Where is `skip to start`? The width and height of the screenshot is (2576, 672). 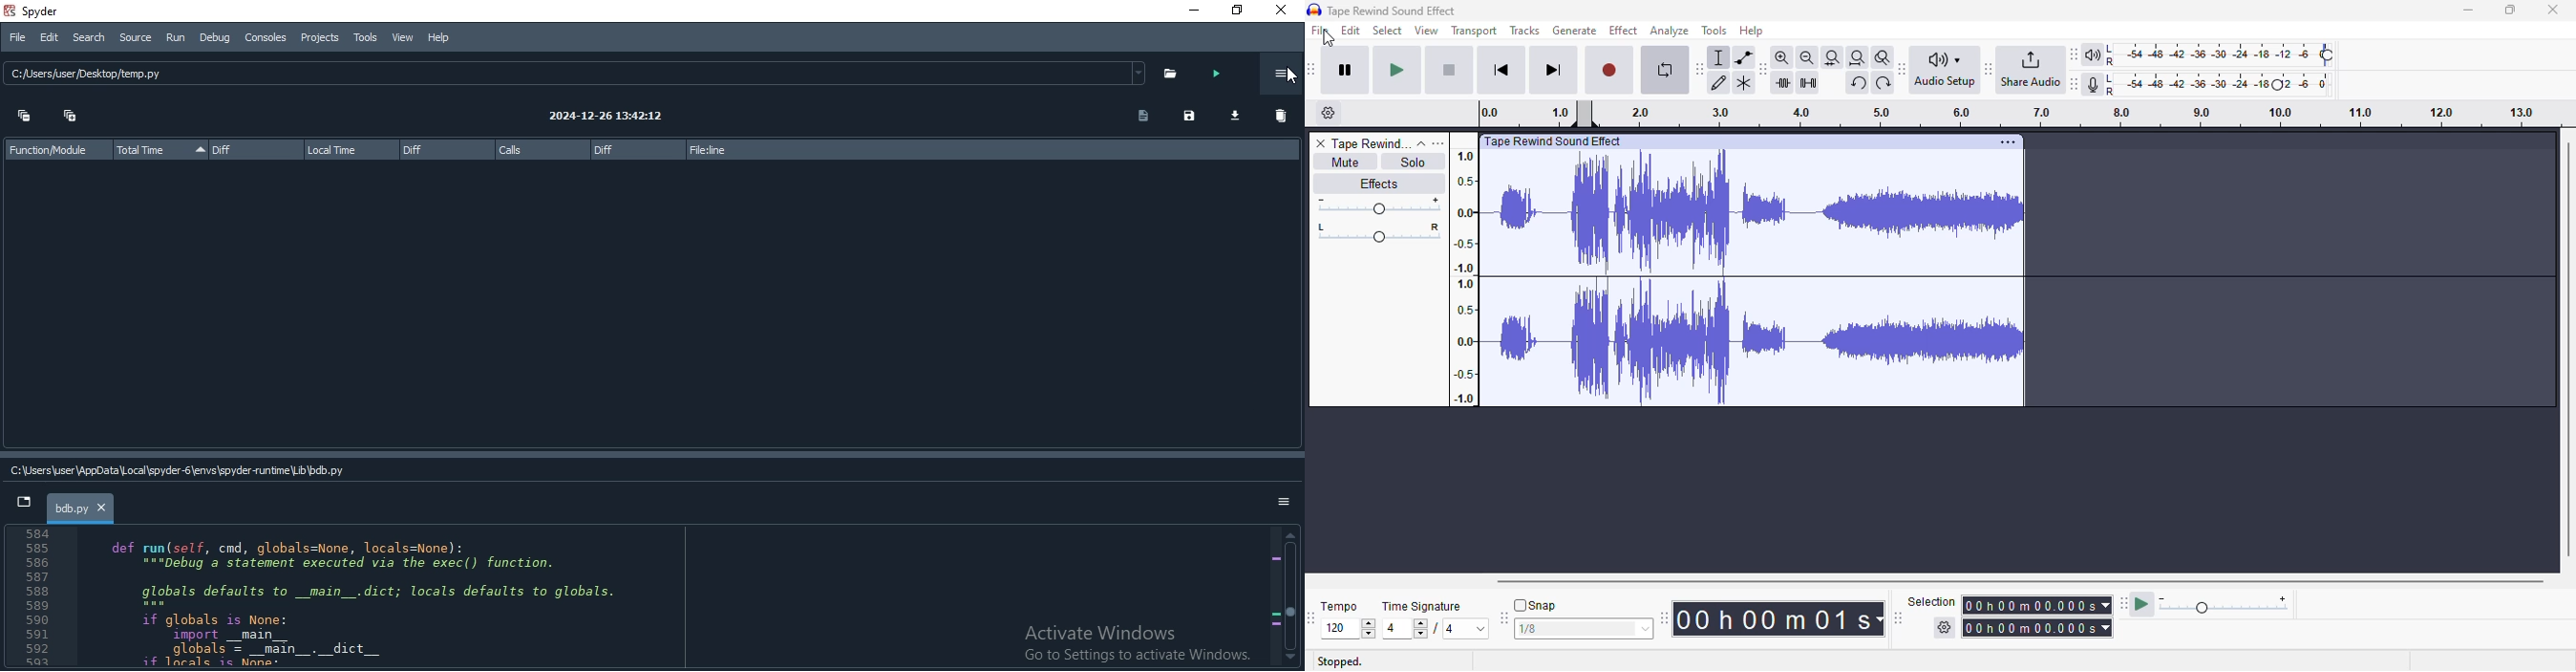
skip to start is located at coordinates (1503, 70).